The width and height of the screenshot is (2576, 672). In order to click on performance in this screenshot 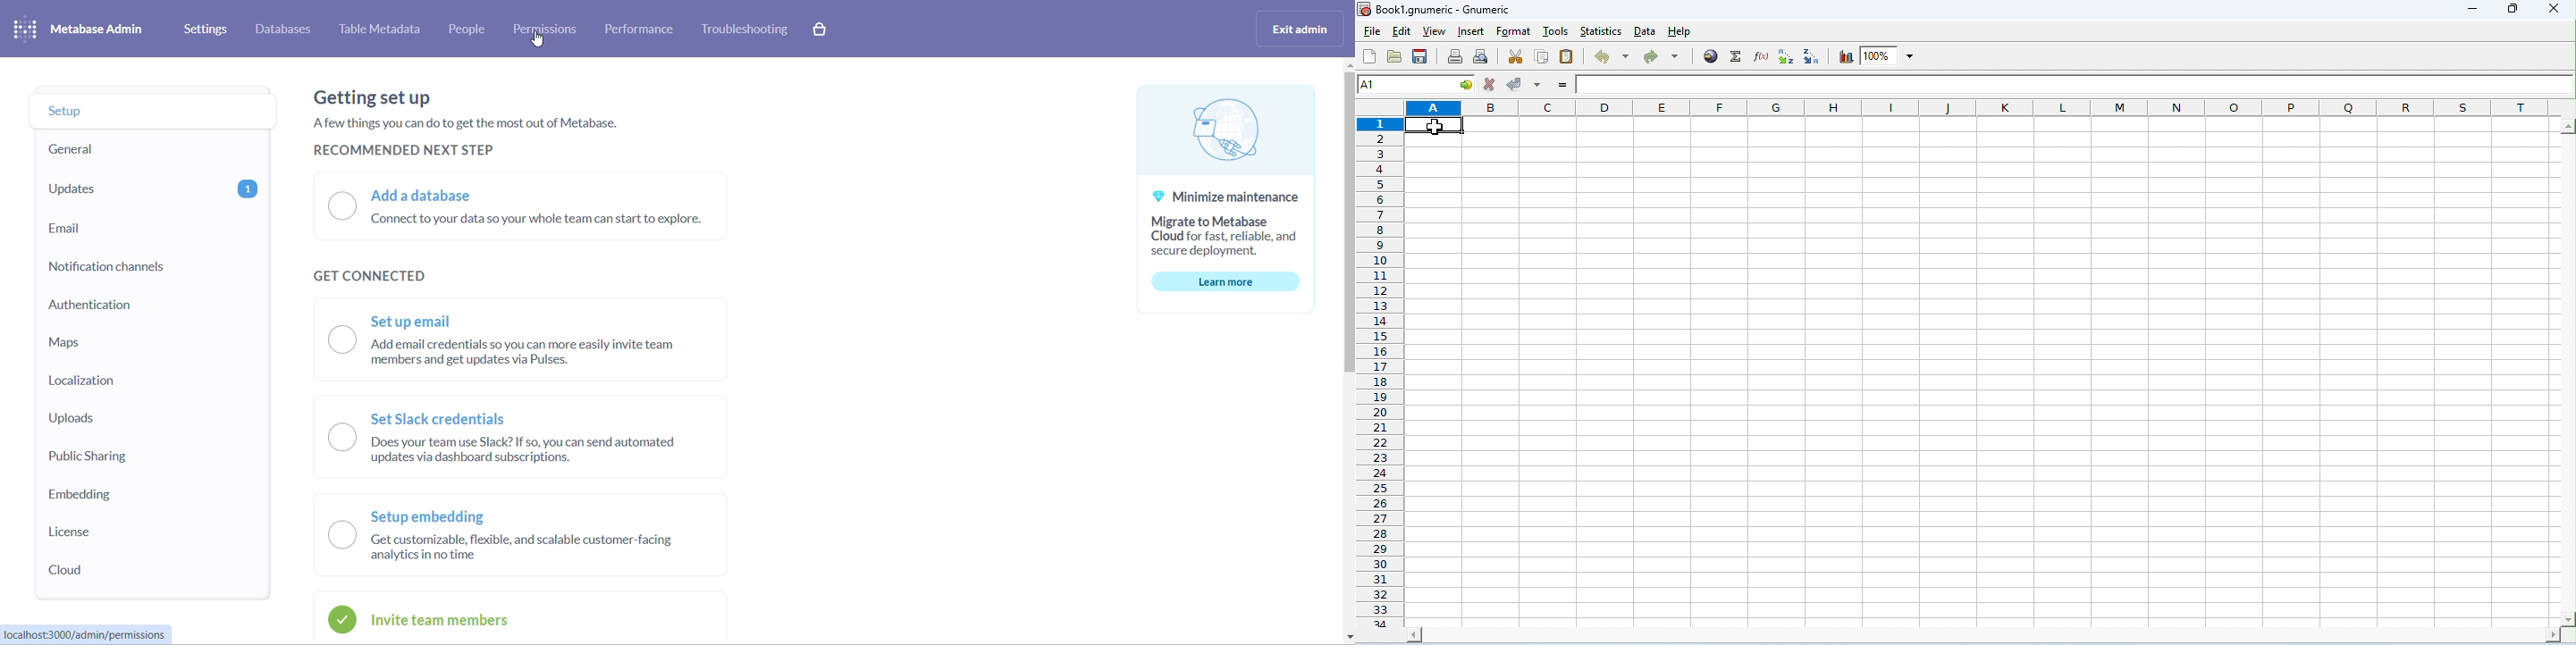, I will do `click(642, 33)`.